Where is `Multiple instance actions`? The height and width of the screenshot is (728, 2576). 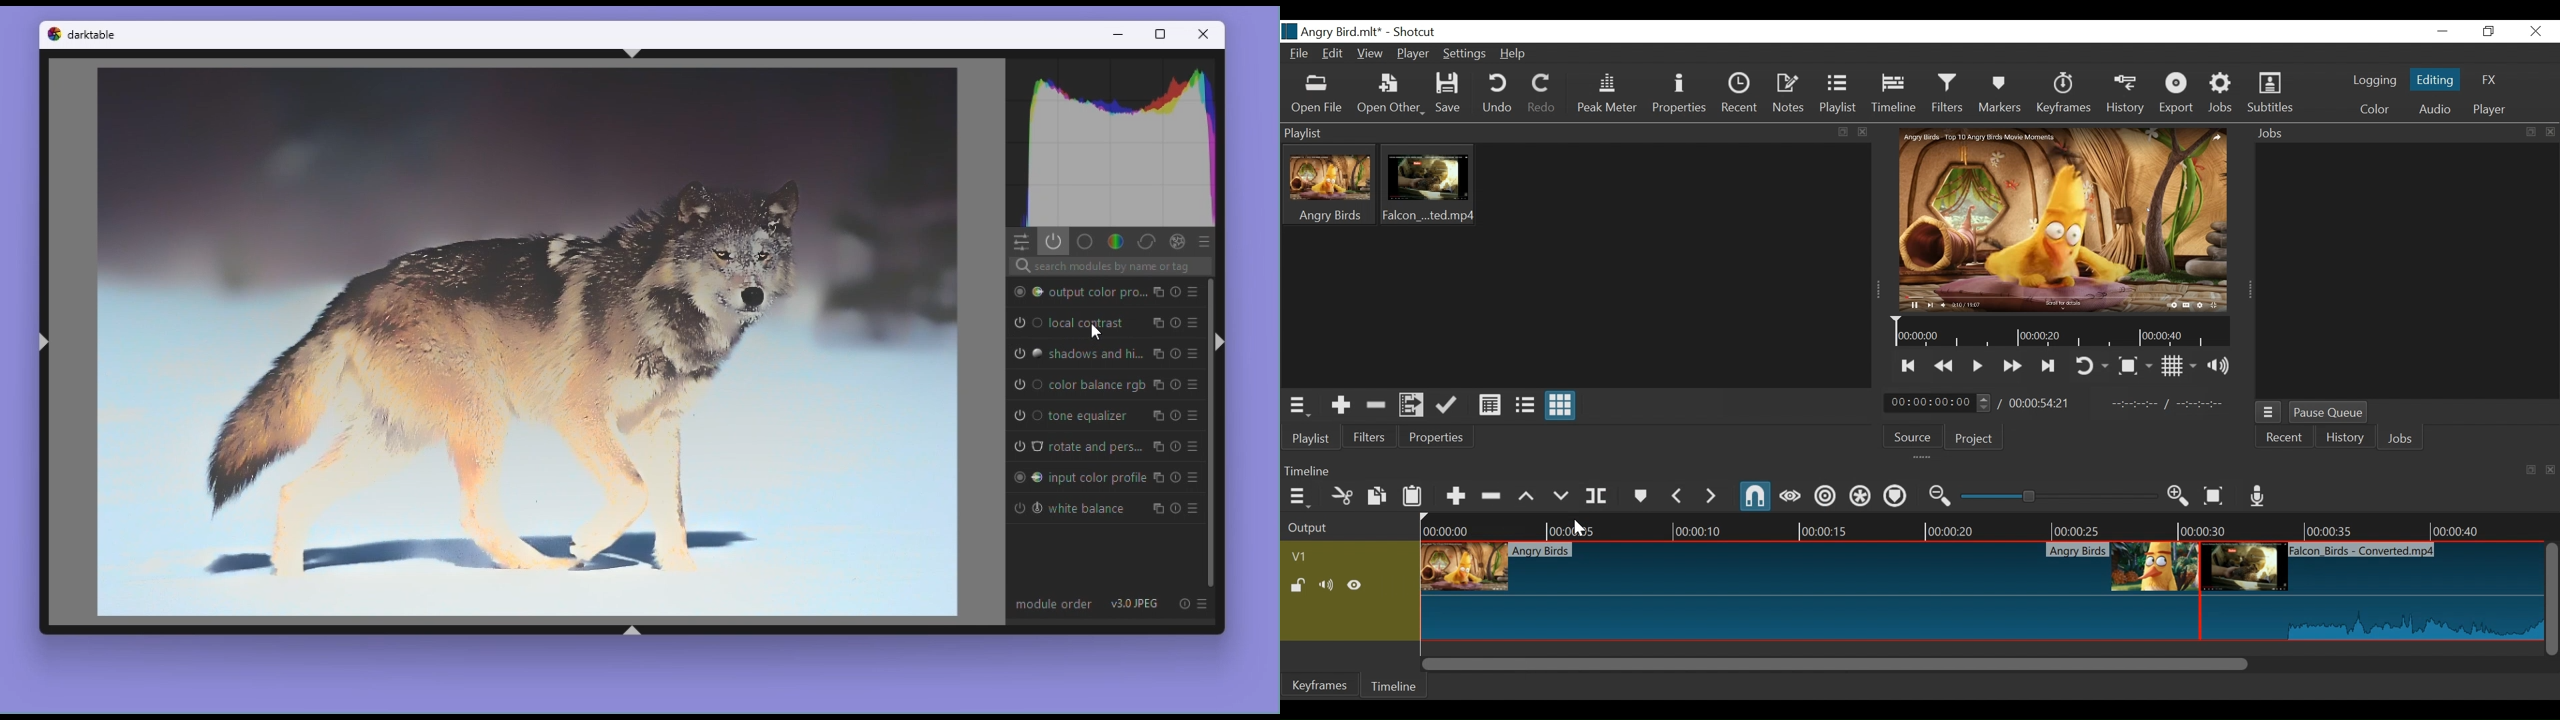
Multiple instance actions is located at coordinates (1157, 508).